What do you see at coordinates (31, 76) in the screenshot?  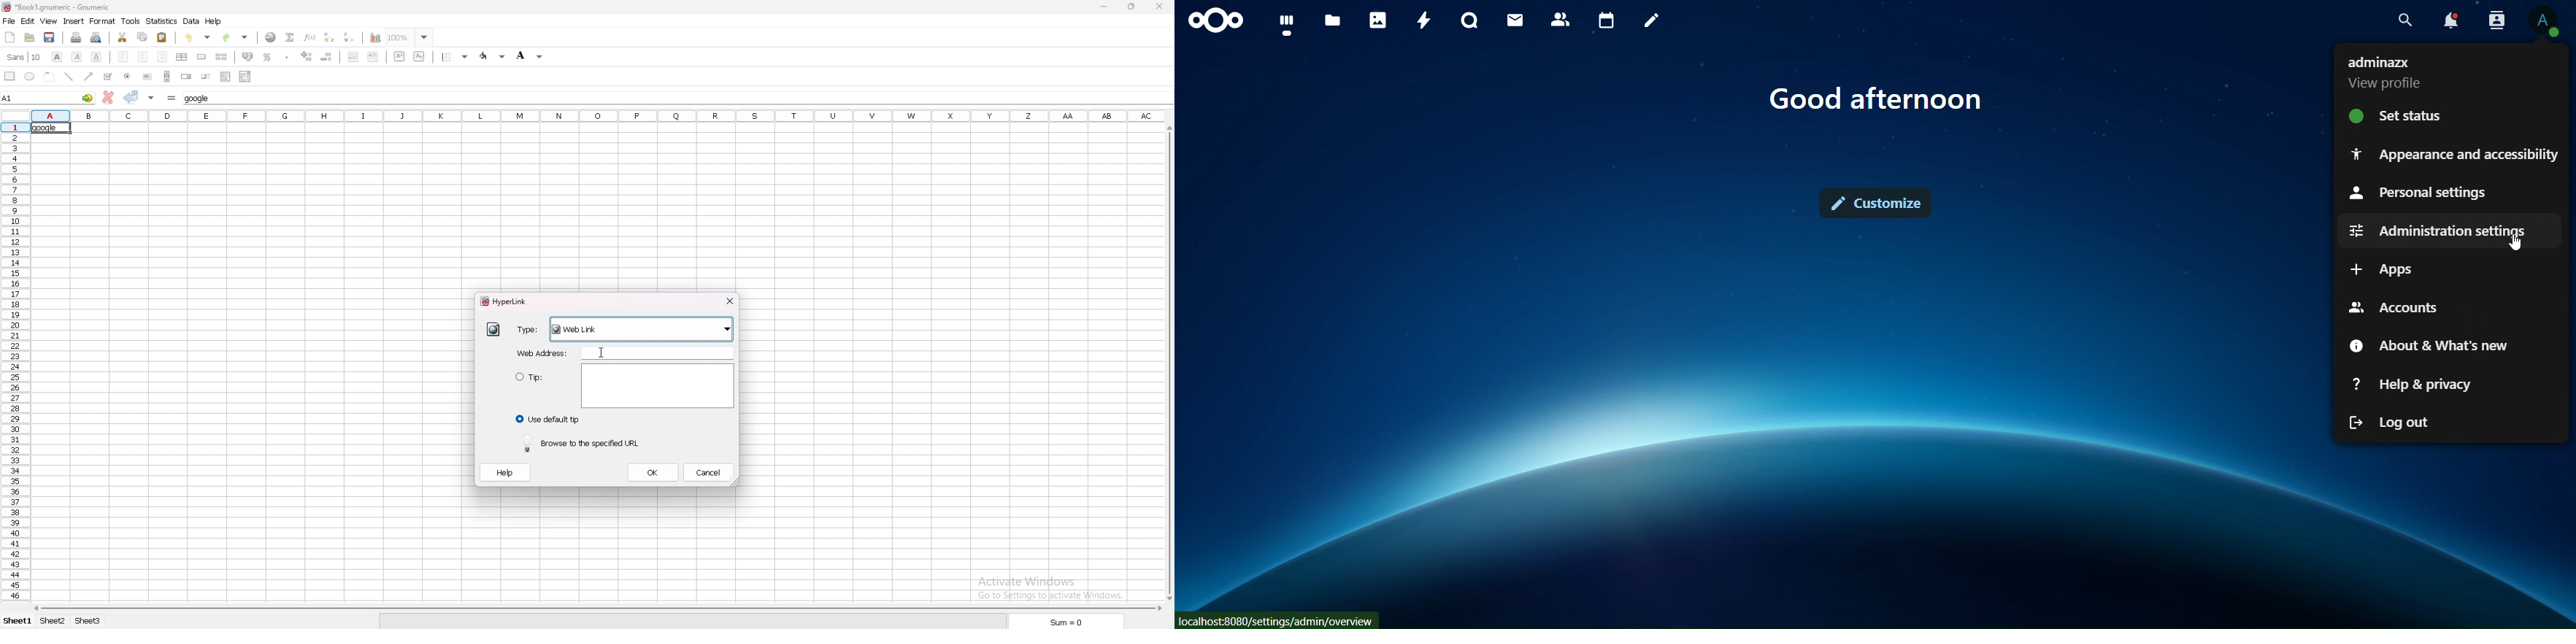 I see `ellipse` at bounding box center [31, 76].